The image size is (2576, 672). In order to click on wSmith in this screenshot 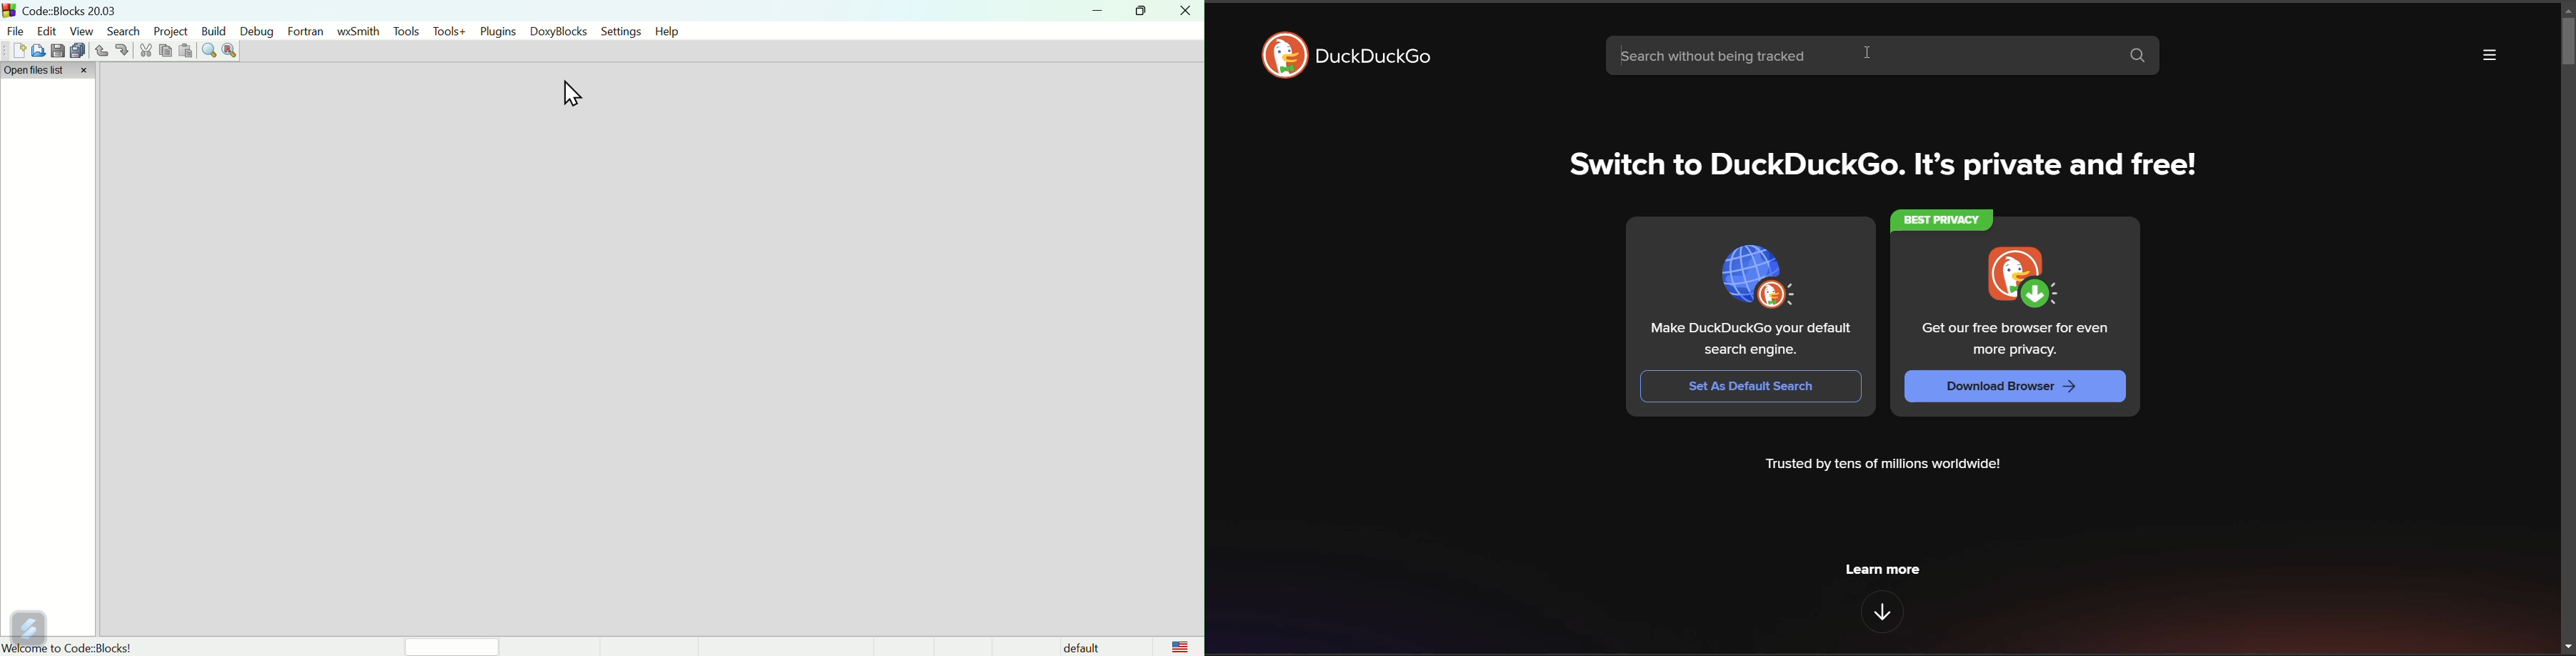, I will do `click(358, 32)`.